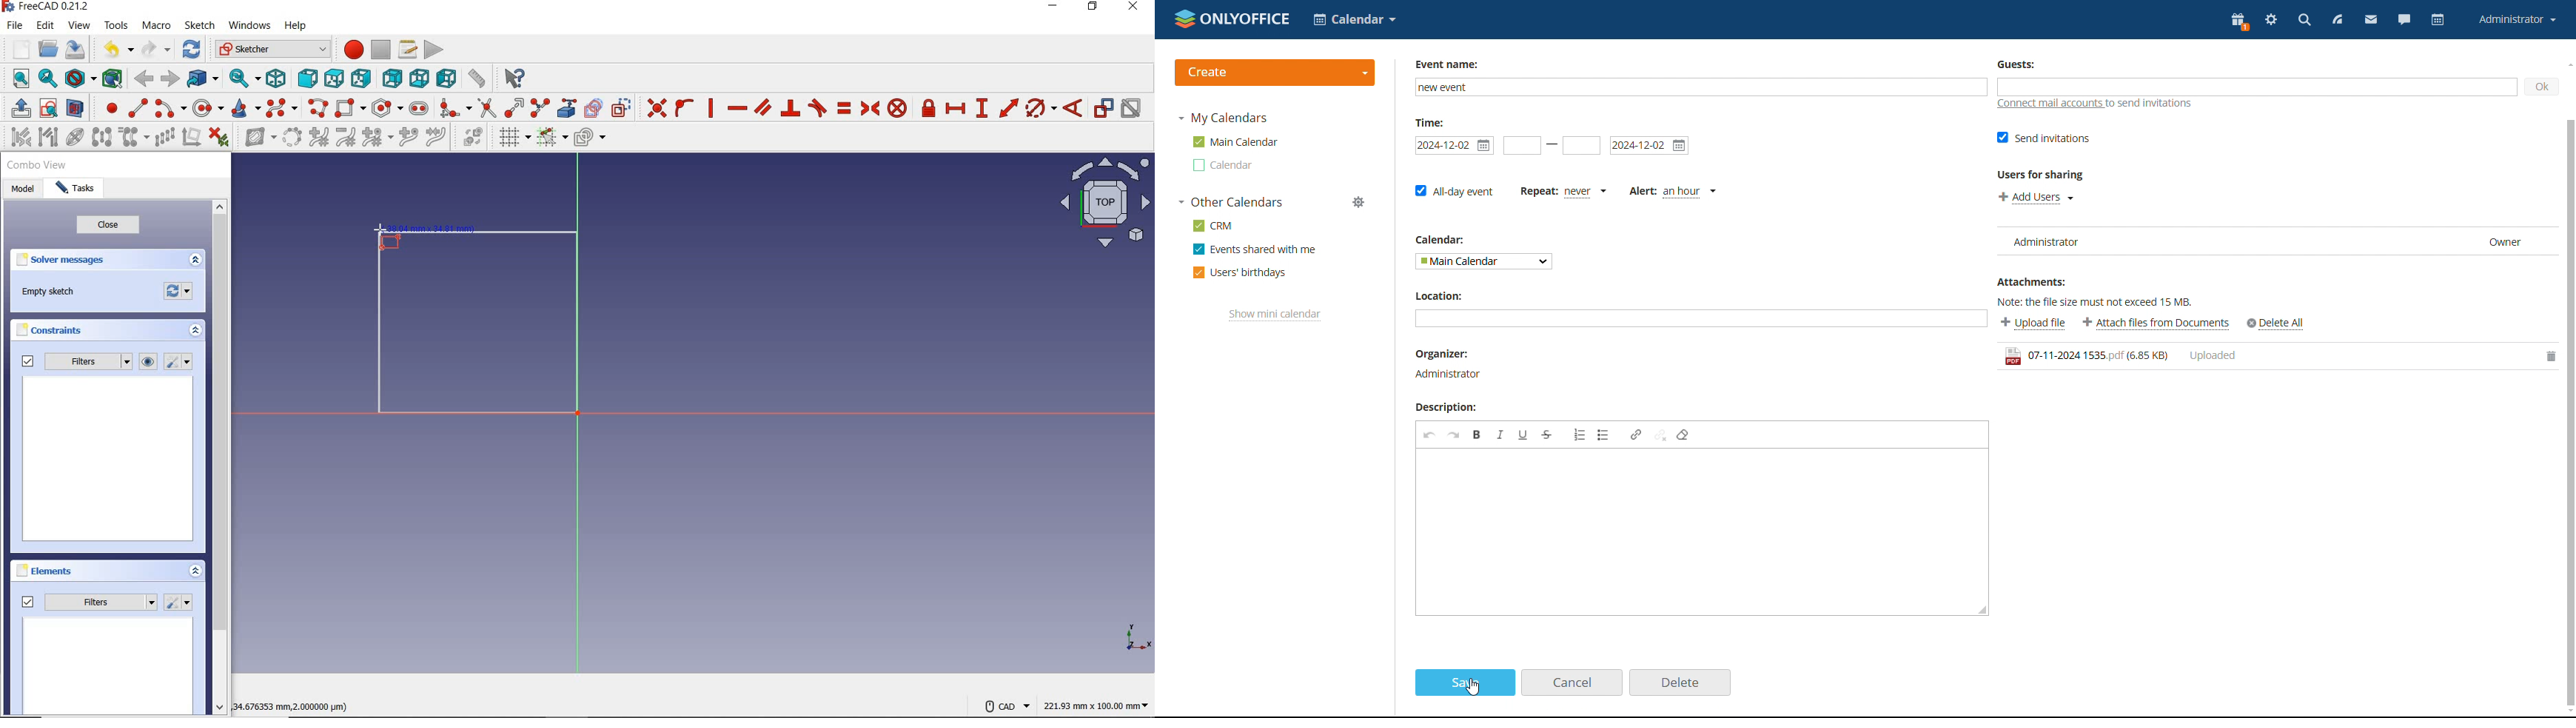  I want to click on constrain vertically, so click(713, 110).